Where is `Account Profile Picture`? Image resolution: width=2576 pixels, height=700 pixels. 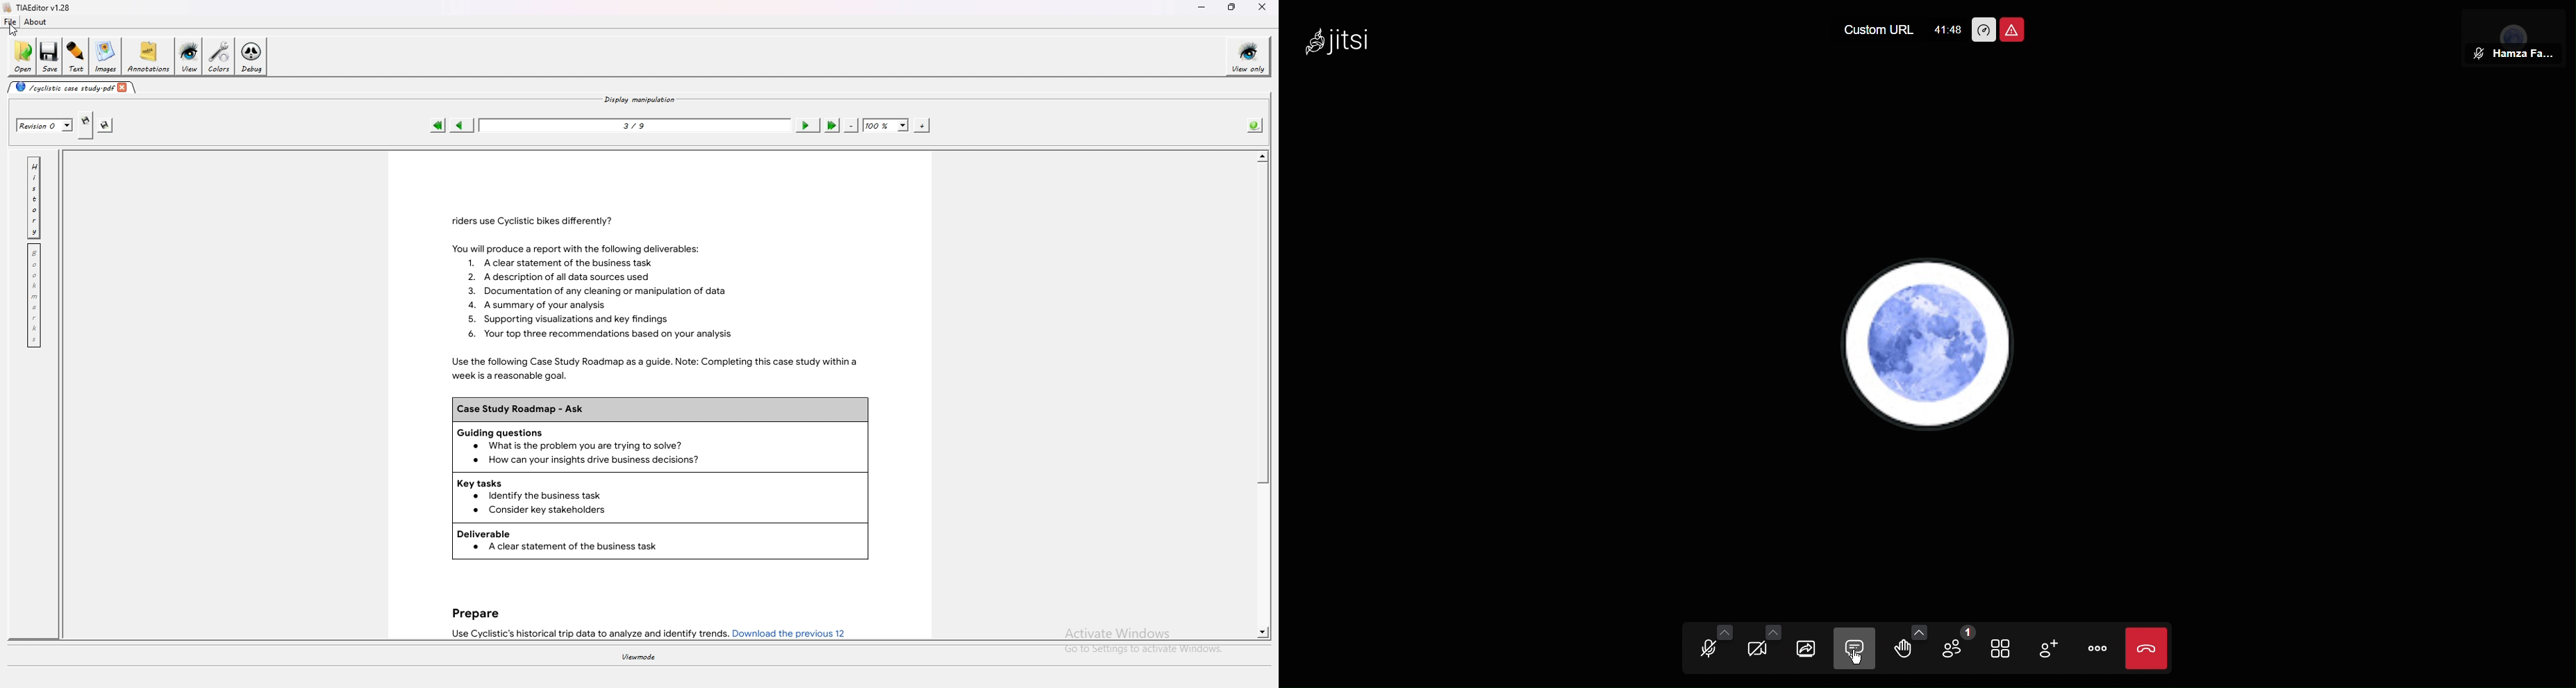 Account Profile Picture is located at coordinates (1929, 347).